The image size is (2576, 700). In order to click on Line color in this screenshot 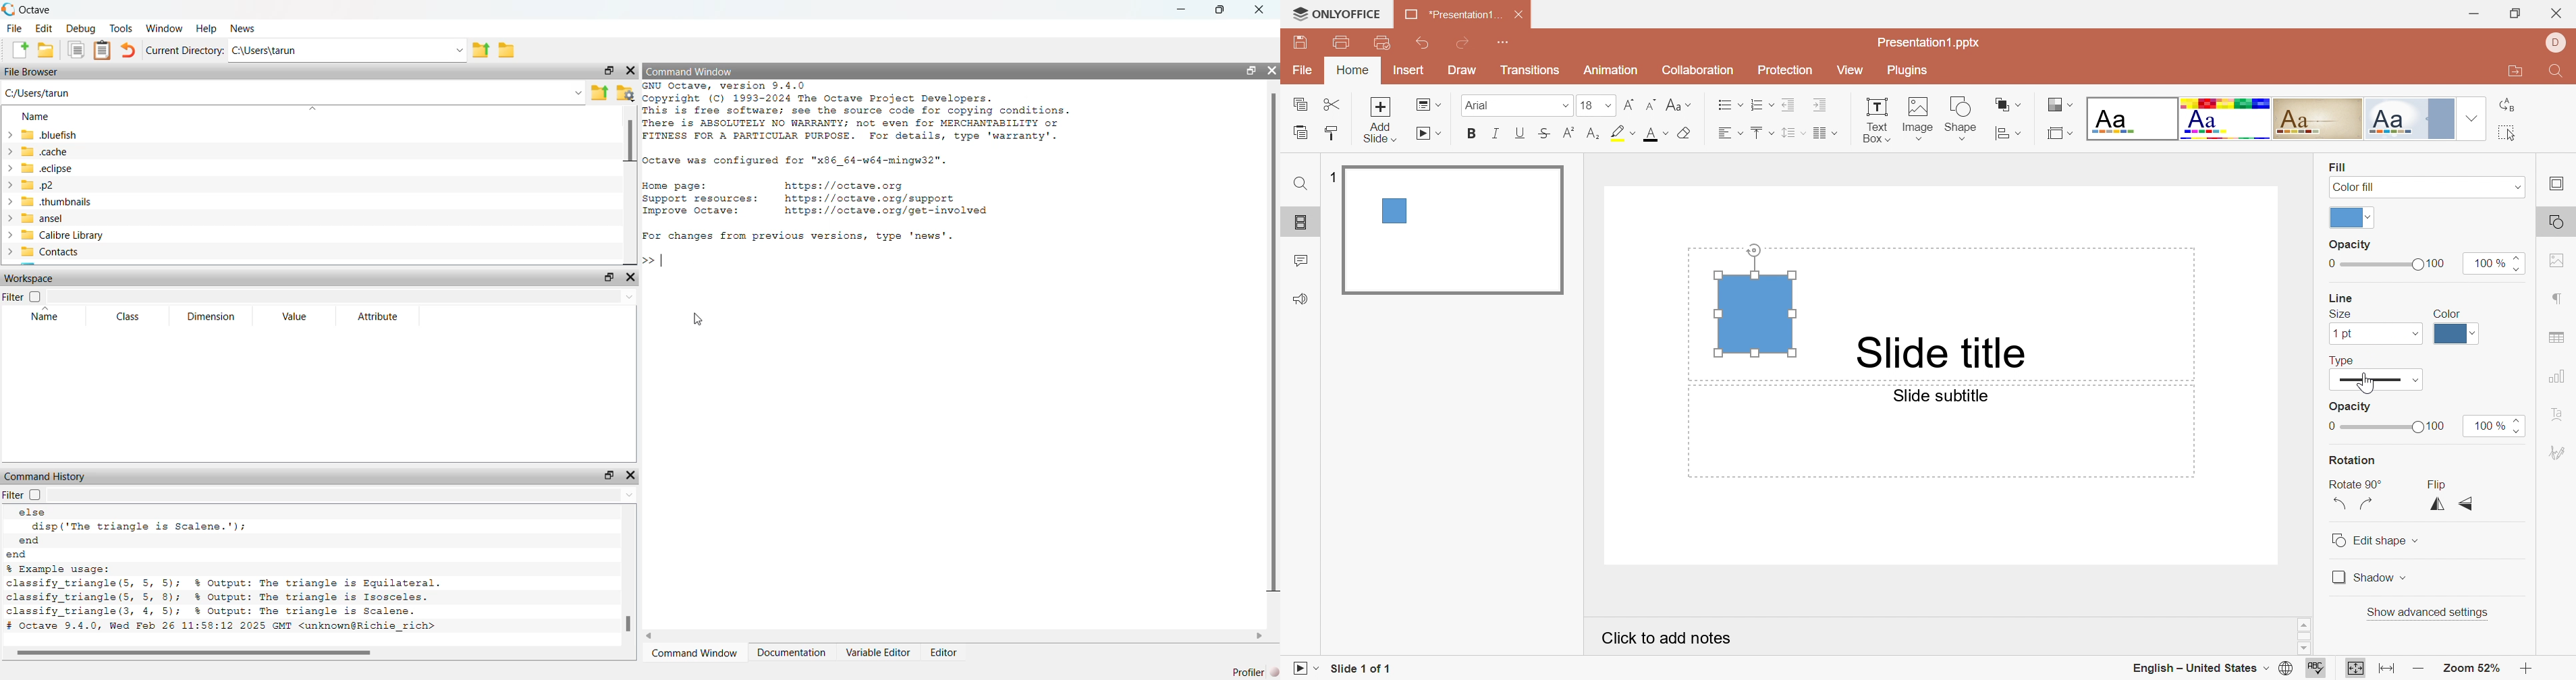, I will do `click(2455, 335)`.